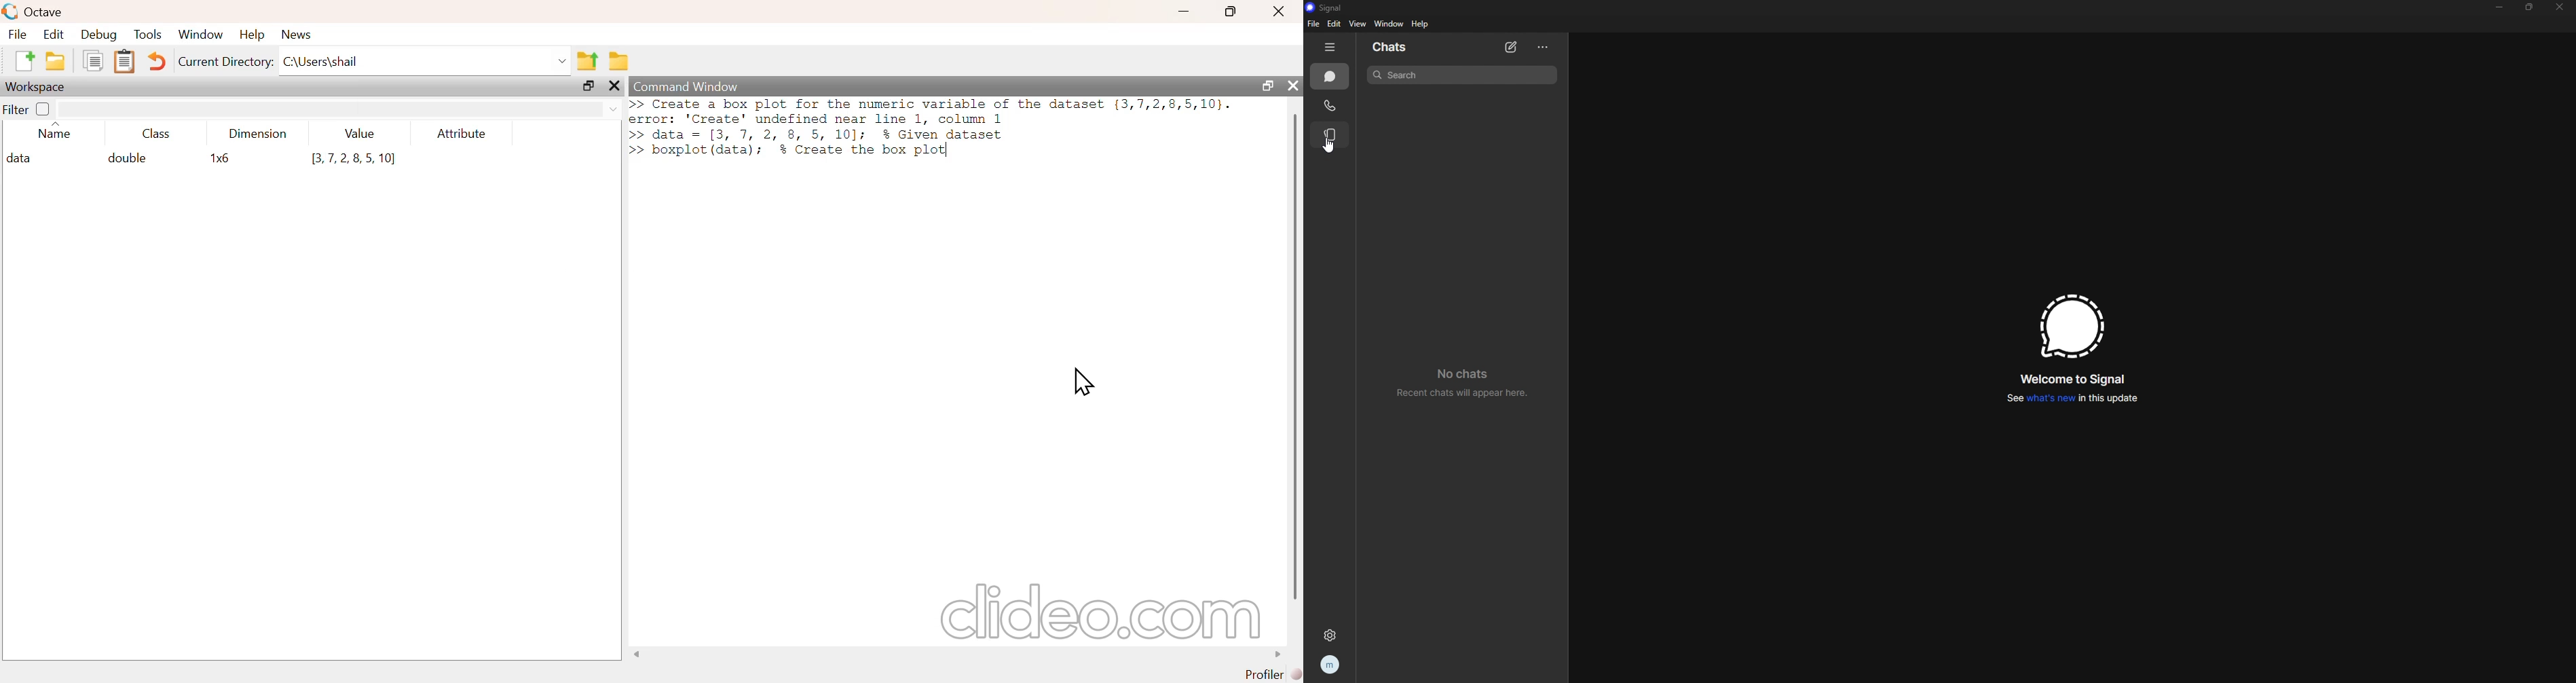  Describe the element at coordinates (99, 34) in the screenshot. I see `debug` at that location.